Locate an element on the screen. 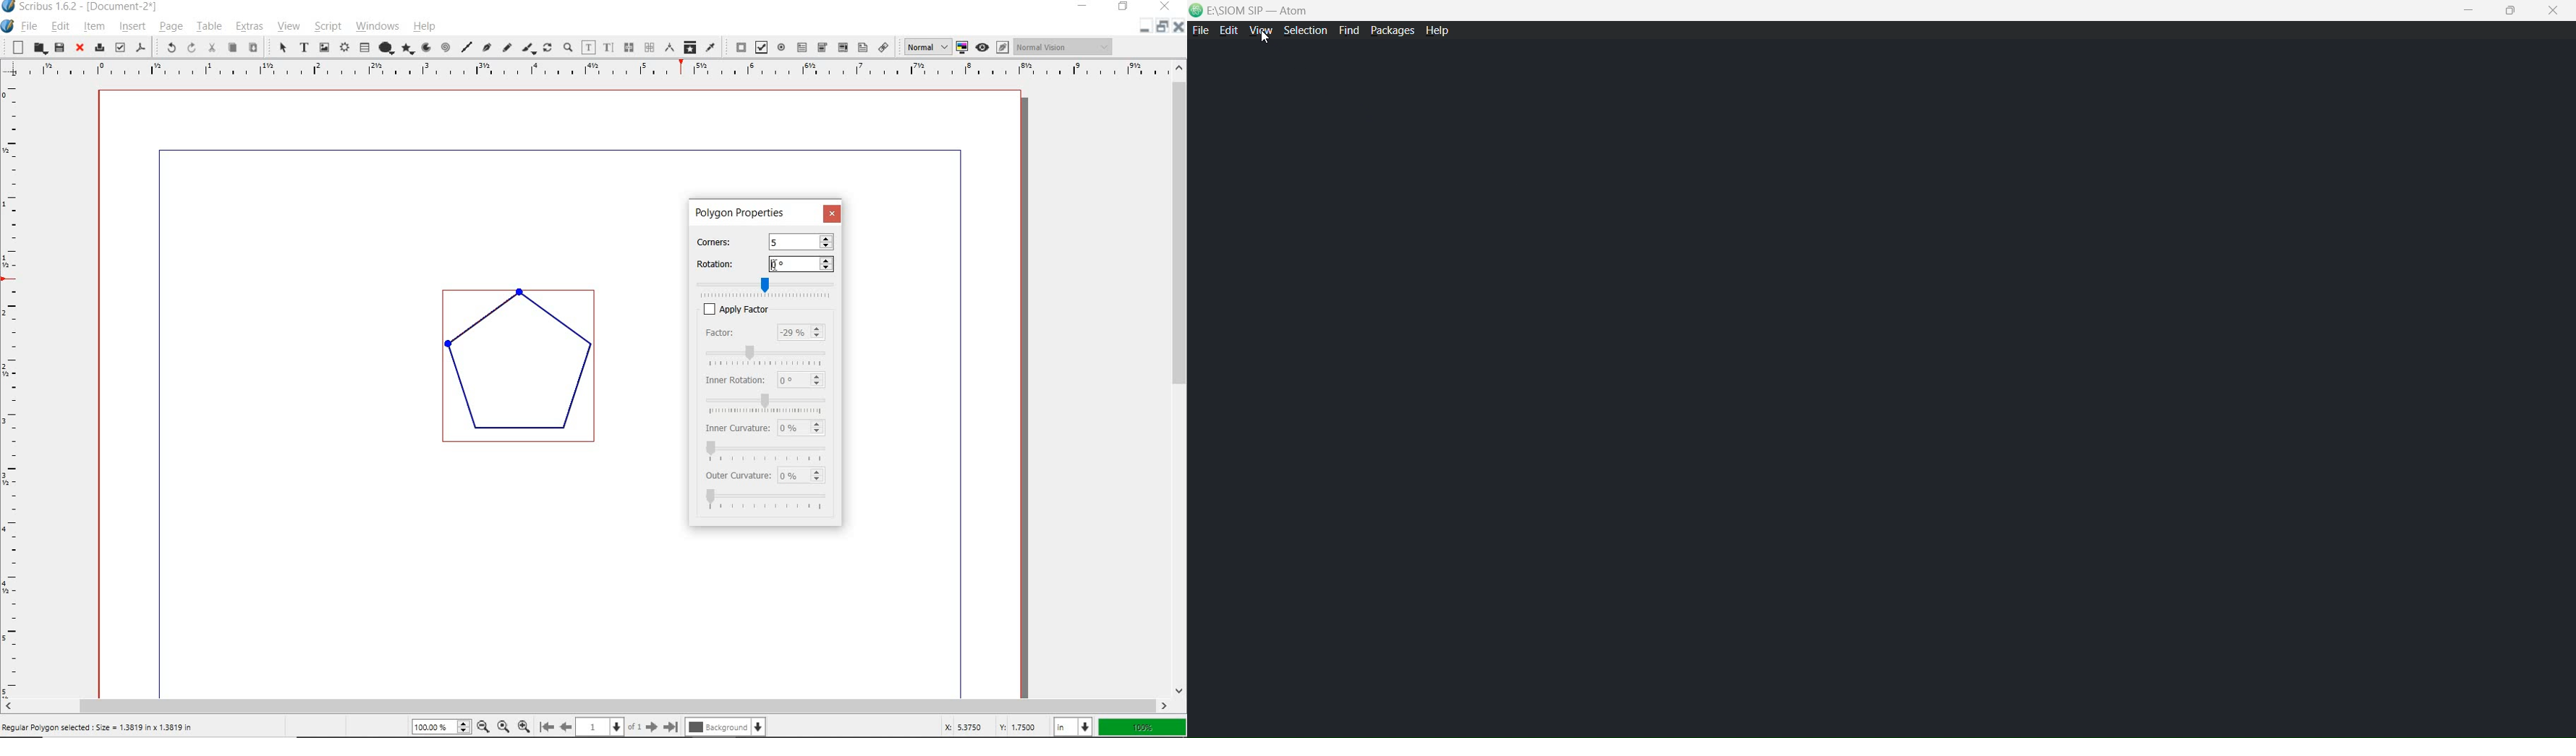 The height and width of the screenshot is (756, 2576). maximize is located at coordinates (2513, 12).